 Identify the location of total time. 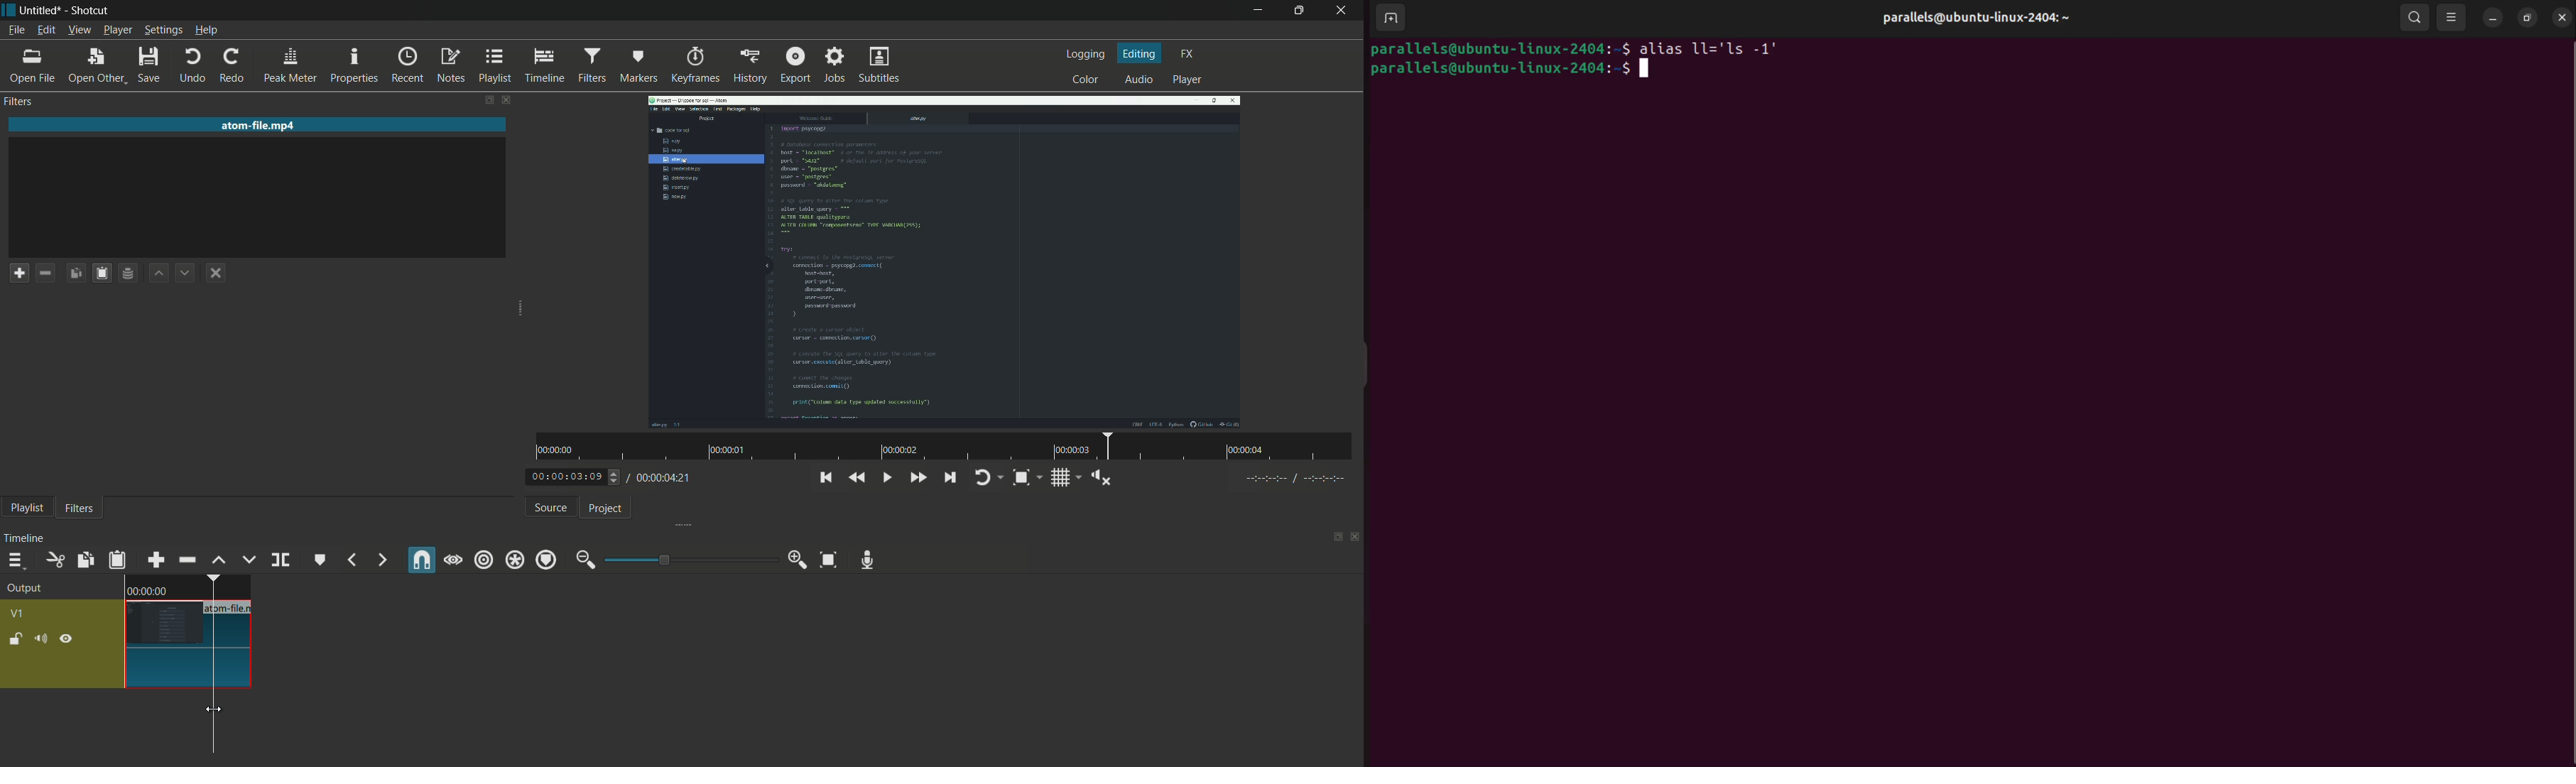
(665, 478).